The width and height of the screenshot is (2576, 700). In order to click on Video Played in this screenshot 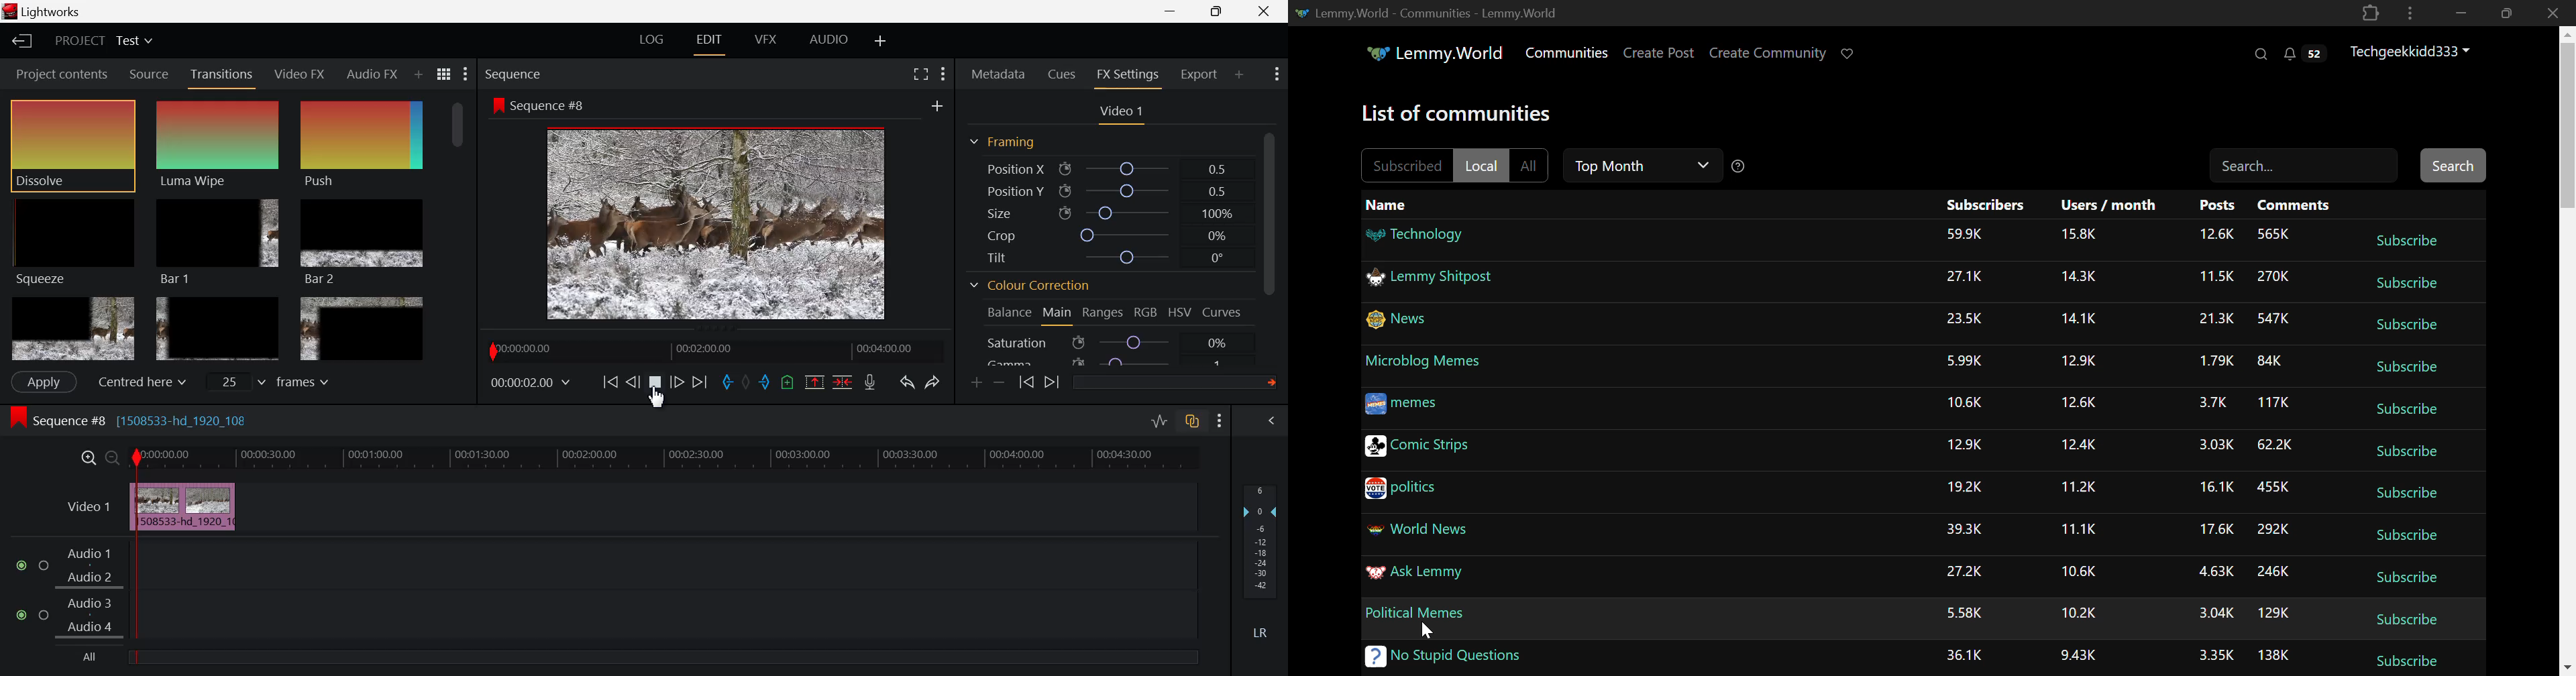, I will do `click(656, 388)`.